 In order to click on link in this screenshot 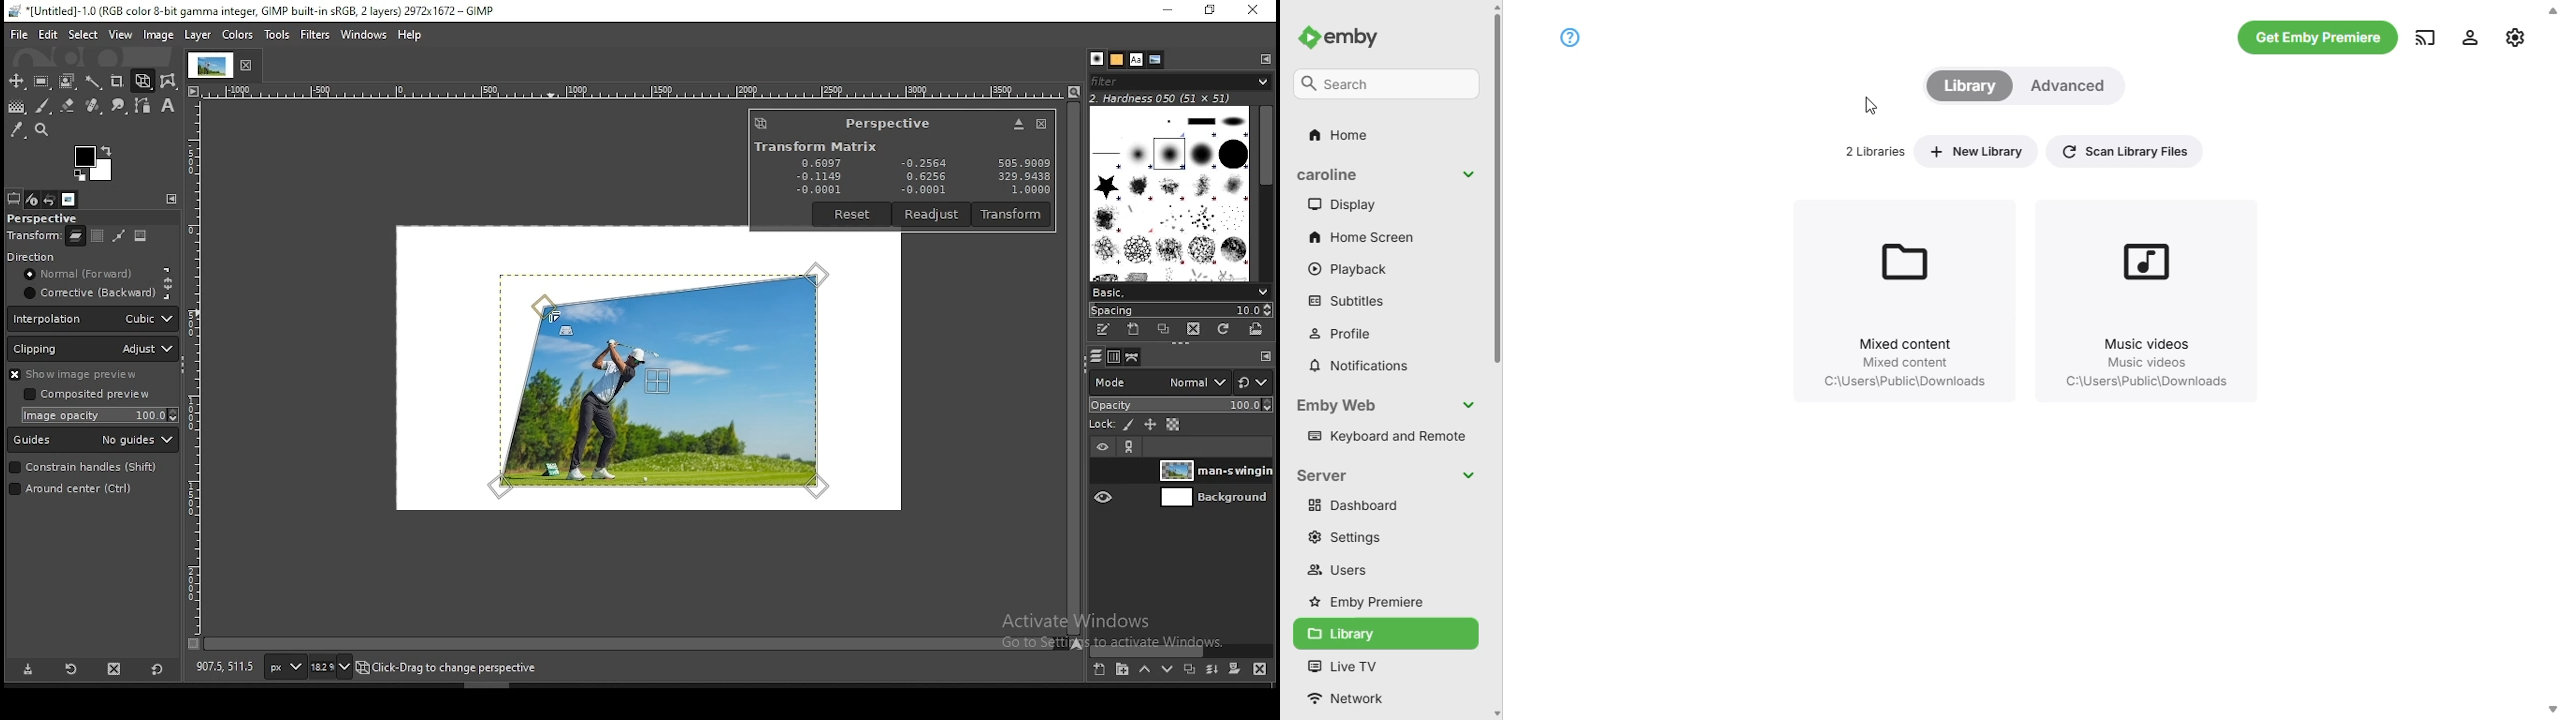, I will do `click(1131, 449)`.